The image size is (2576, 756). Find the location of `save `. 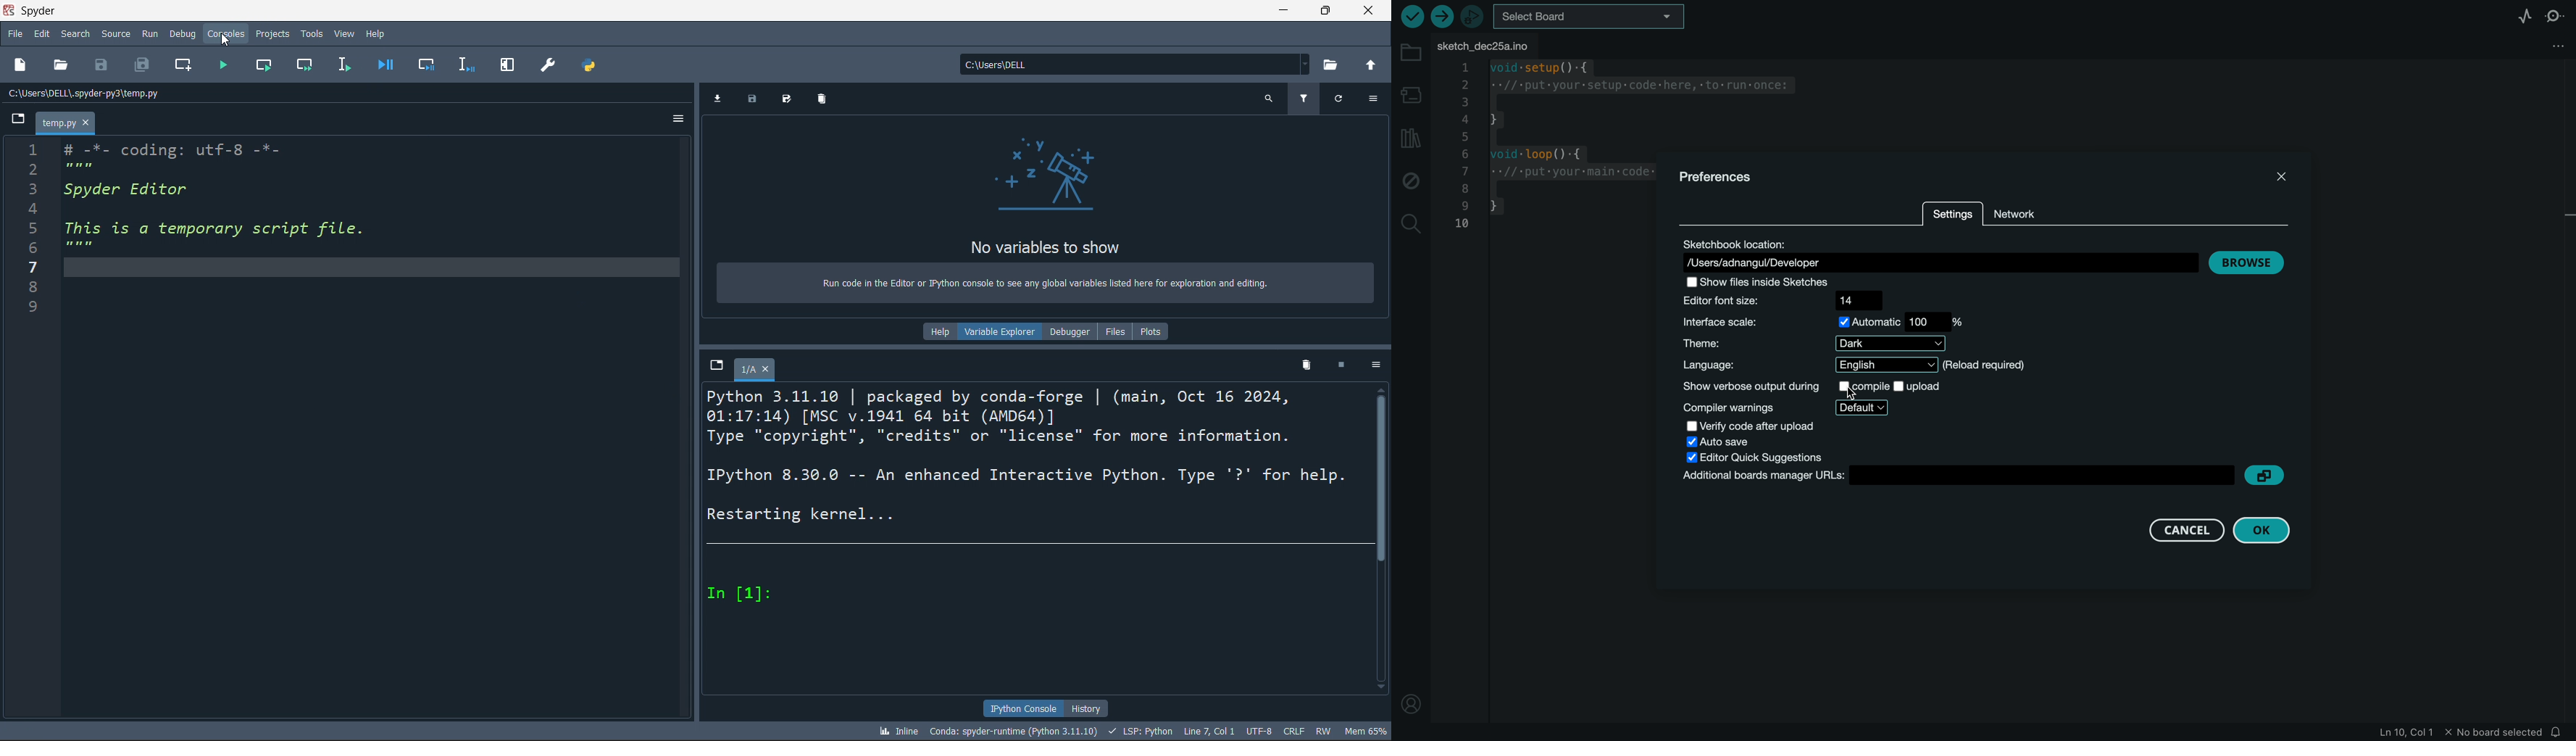

save  is located at coordinates (753, 101).